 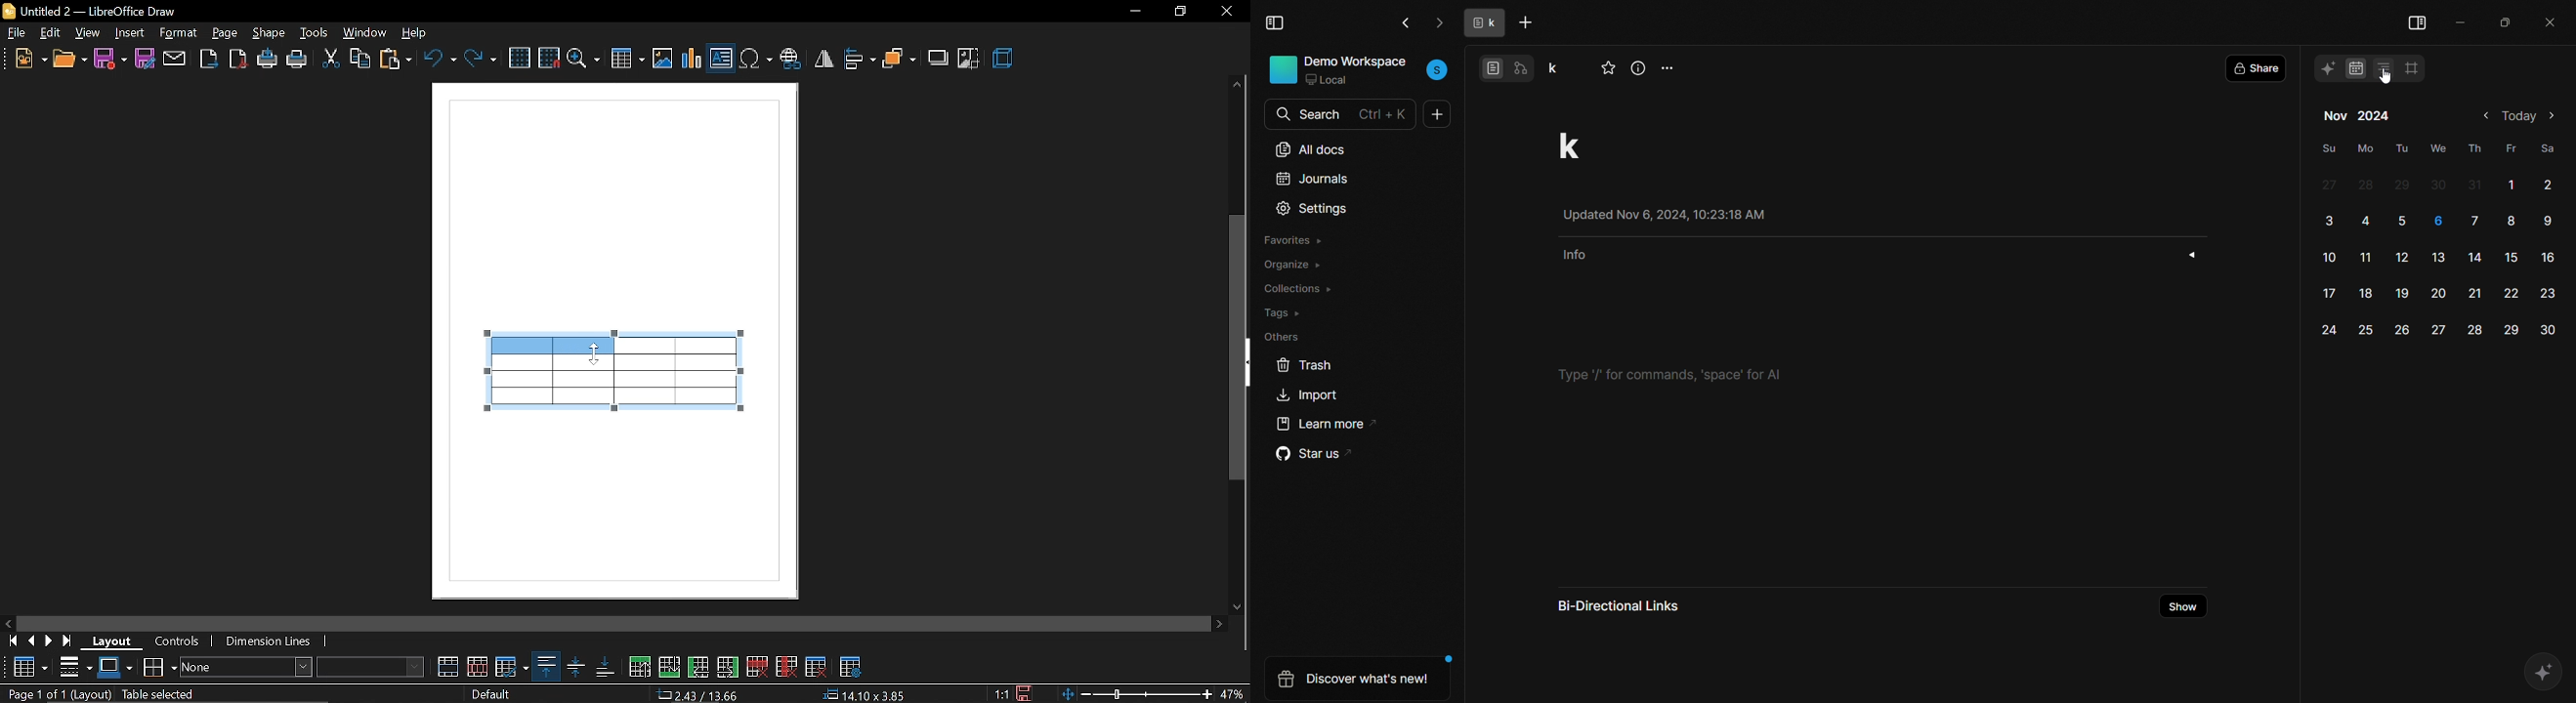 What do you see at coordinates (440, 60) in the screenshot?
I see `undo` at bounding box center [440, 60].